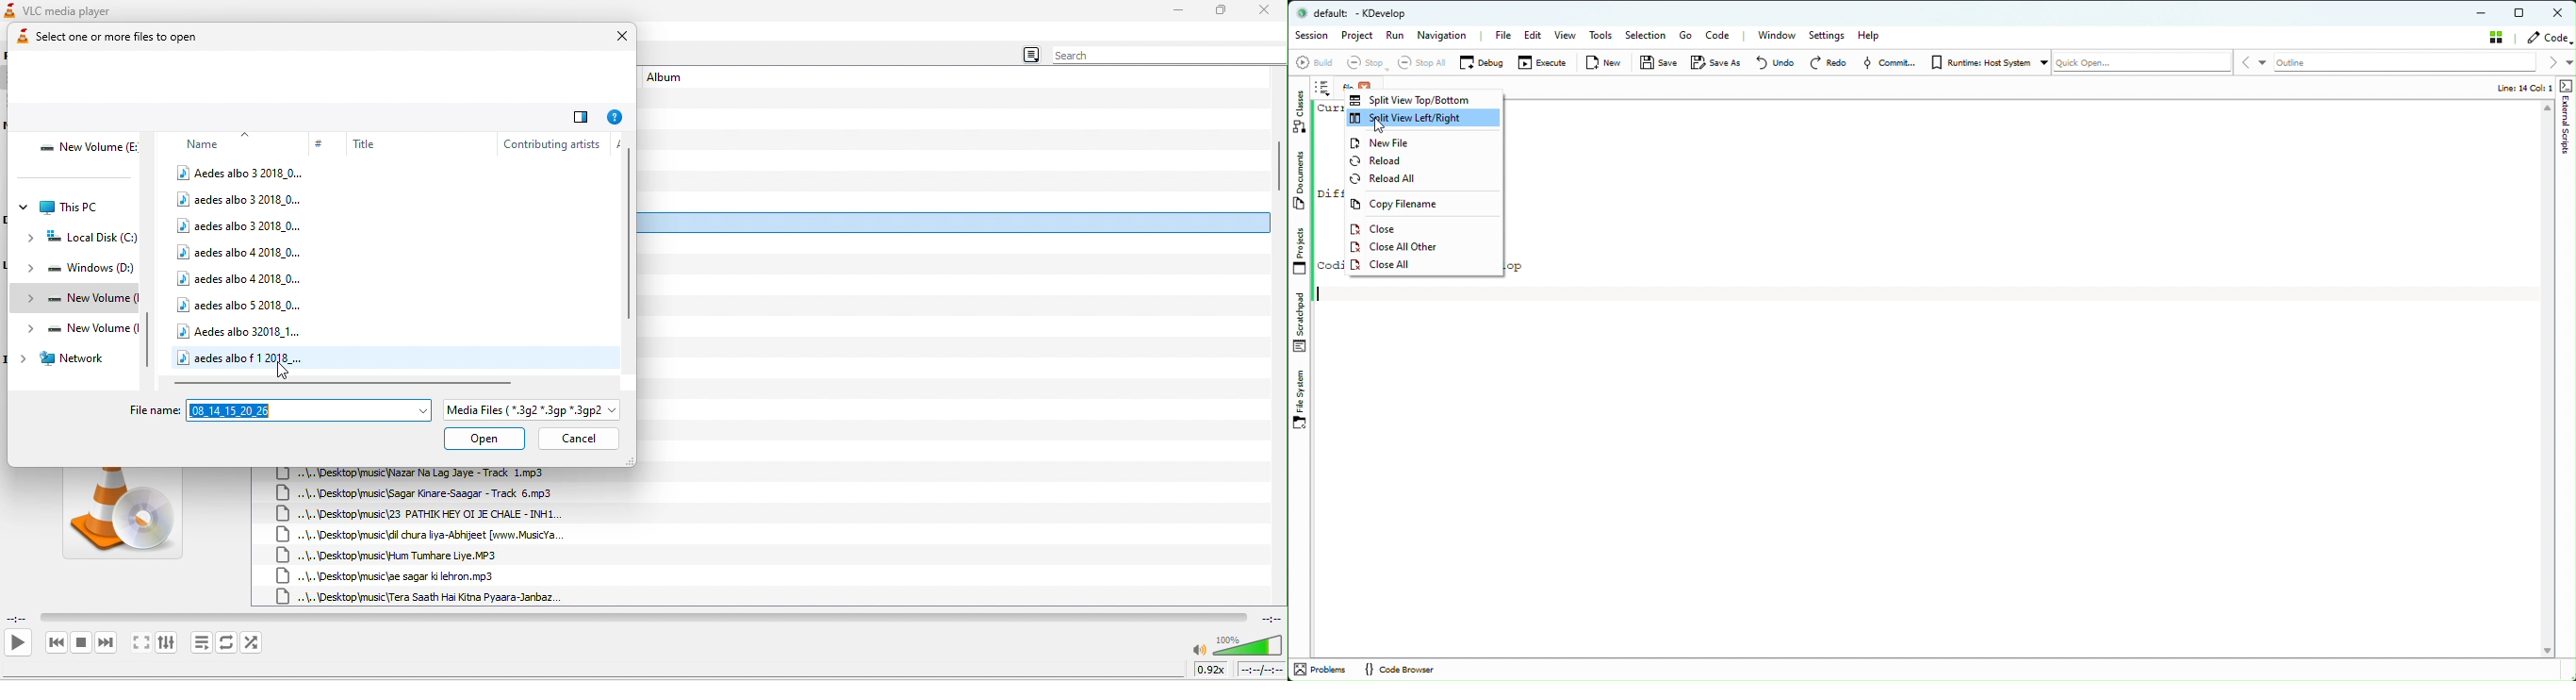  Describe the element at coordinates (241, 329) in the screenshot. I see `Aedes albo 32018_1...` at that location.